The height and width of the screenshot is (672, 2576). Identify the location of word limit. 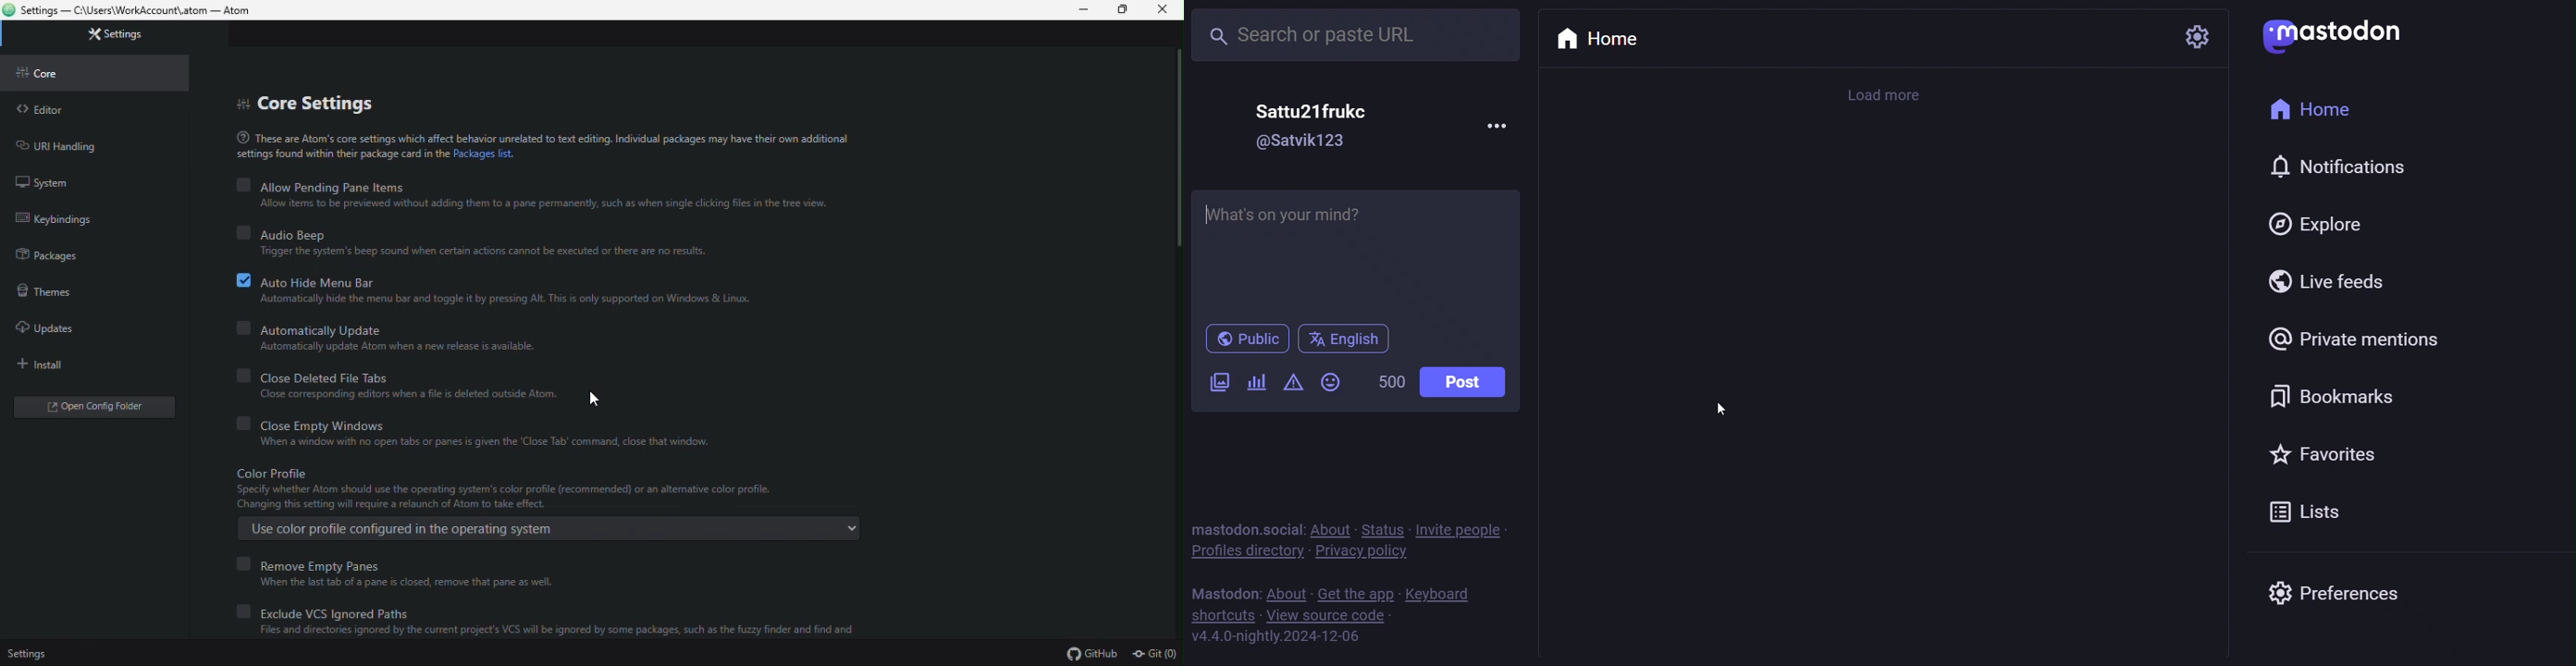
(1391, 385).